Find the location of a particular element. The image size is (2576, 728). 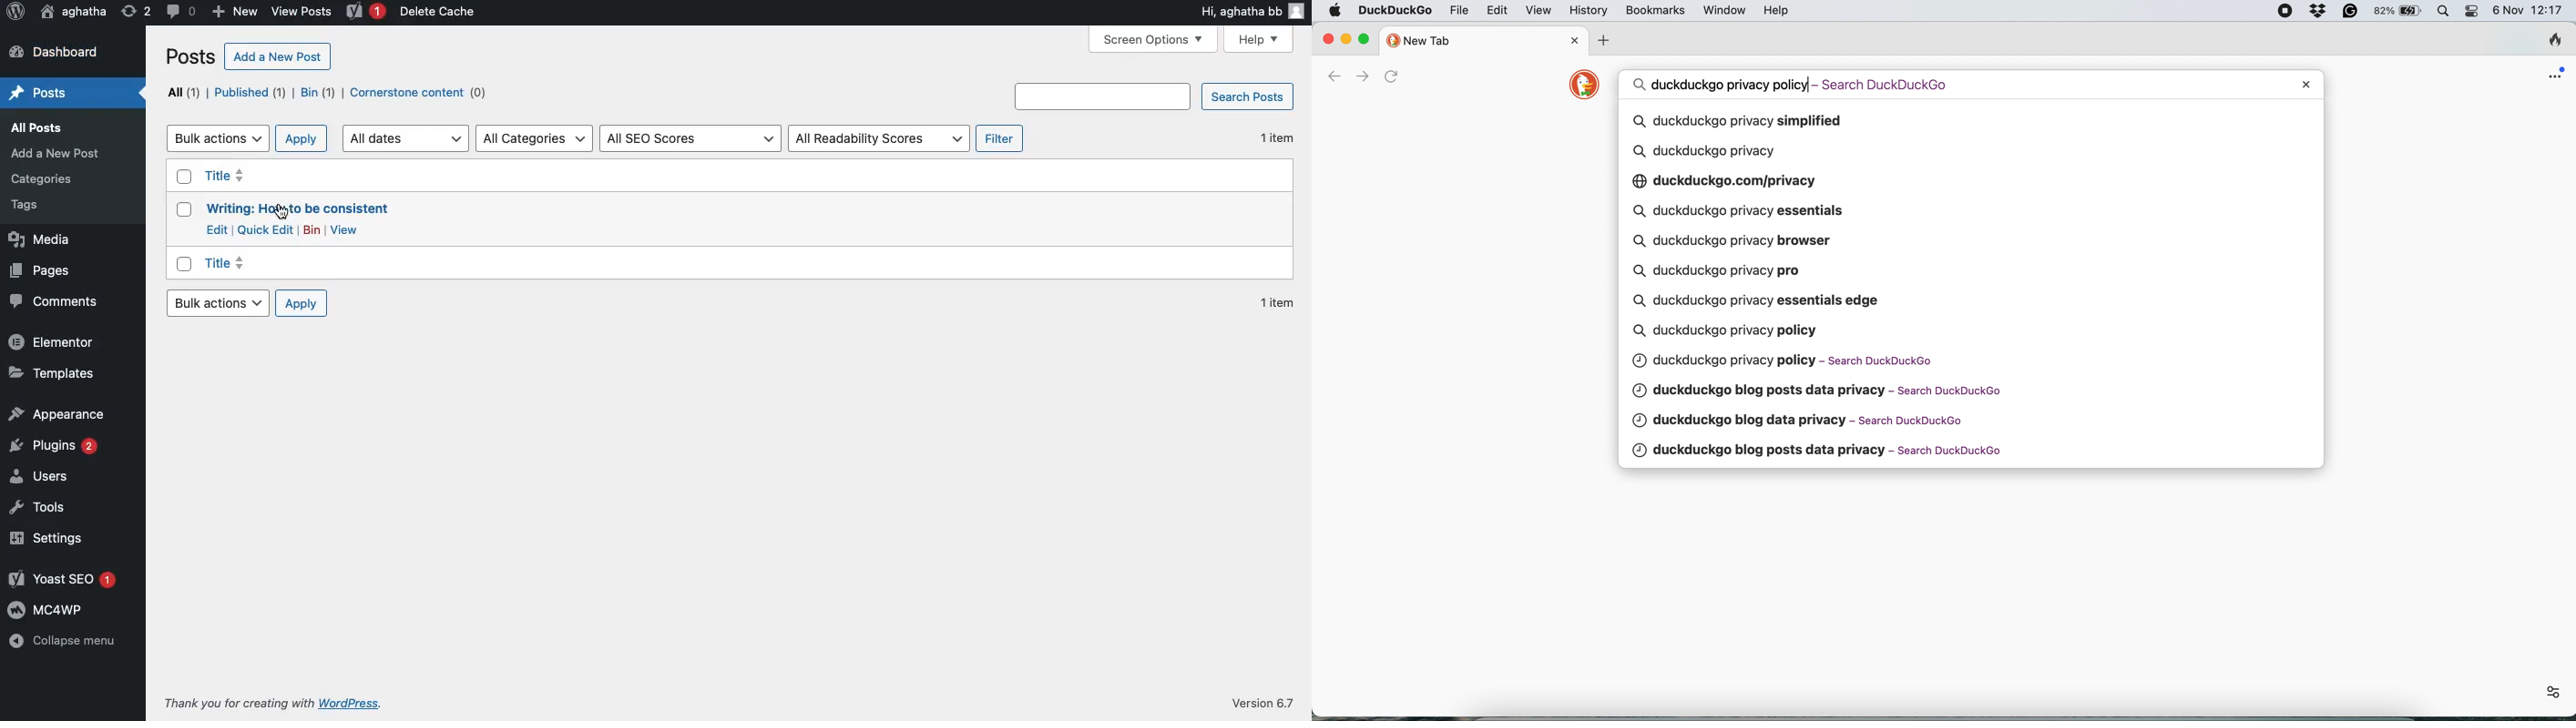

clear browsing history is located at coordinates (2549, 42).